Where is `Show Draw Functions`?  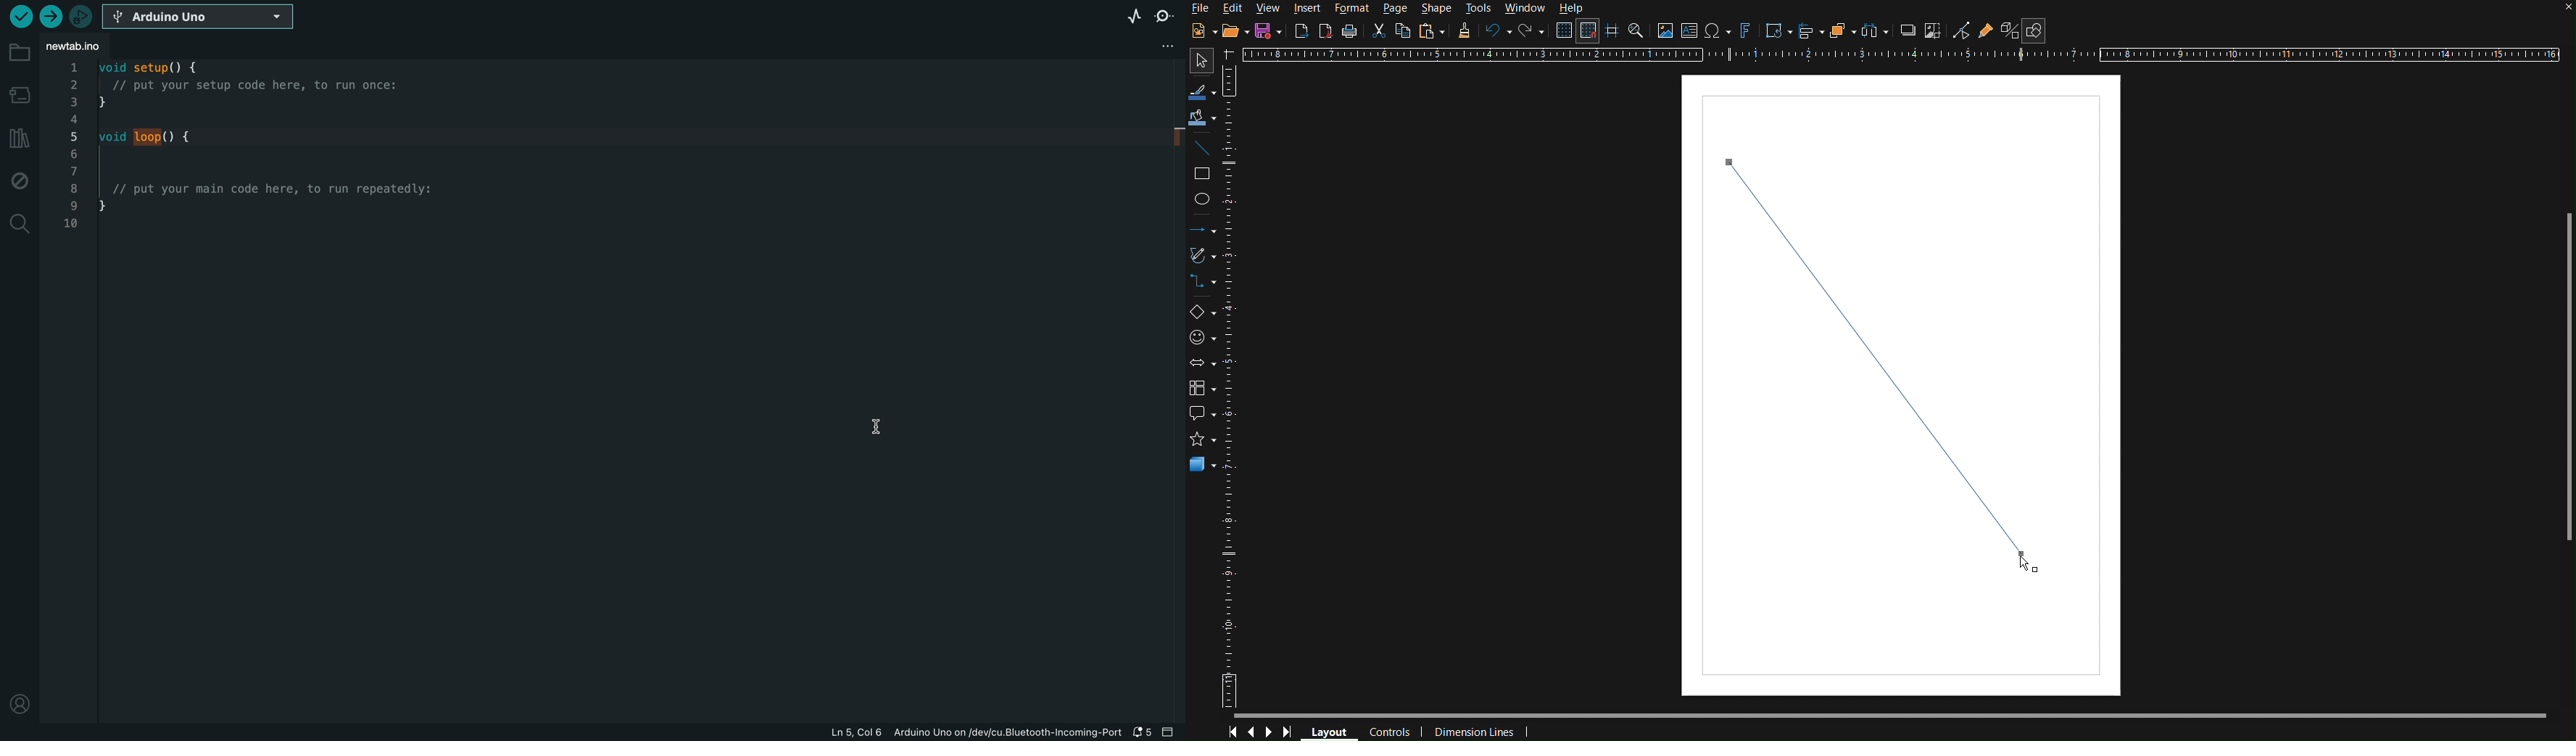
Show Draw Functions is located at coordinates (2034, 30).